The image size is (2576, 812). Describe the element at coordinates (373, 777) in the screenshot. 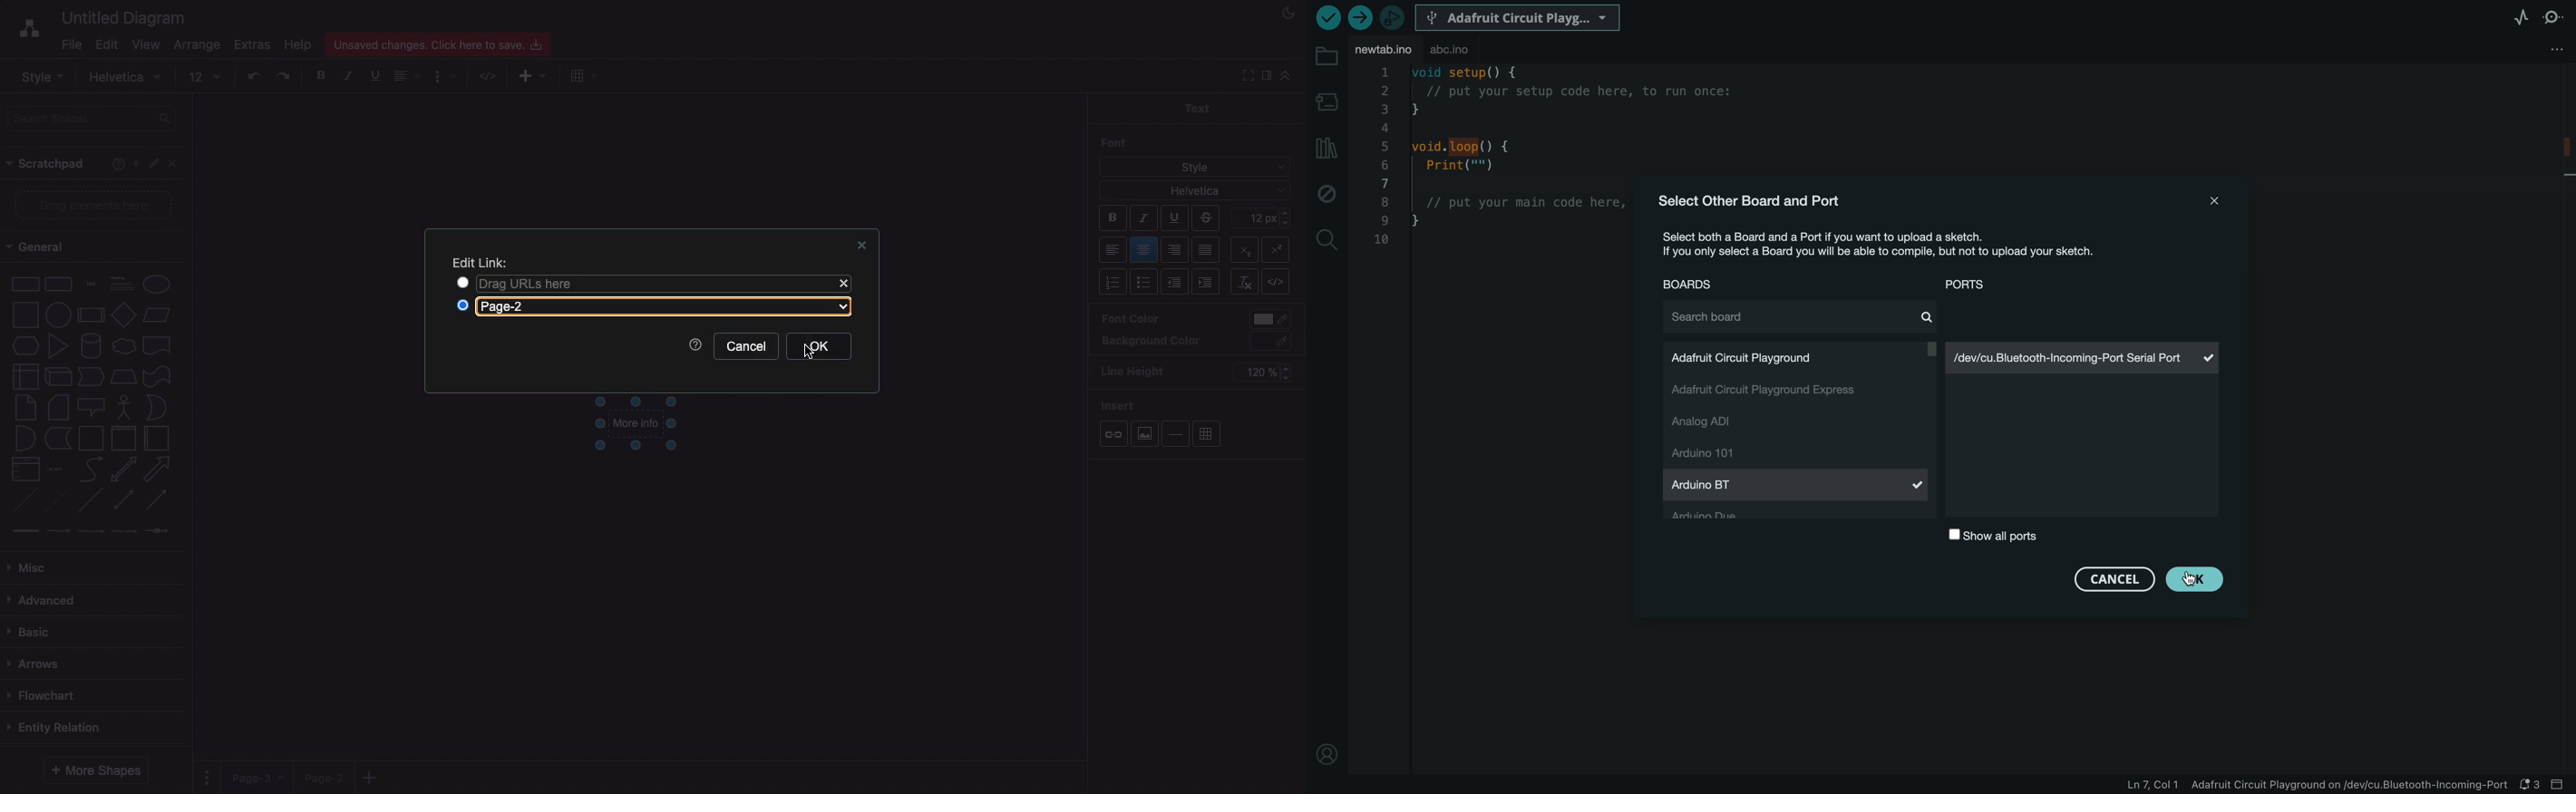

I see `Add` at that location.